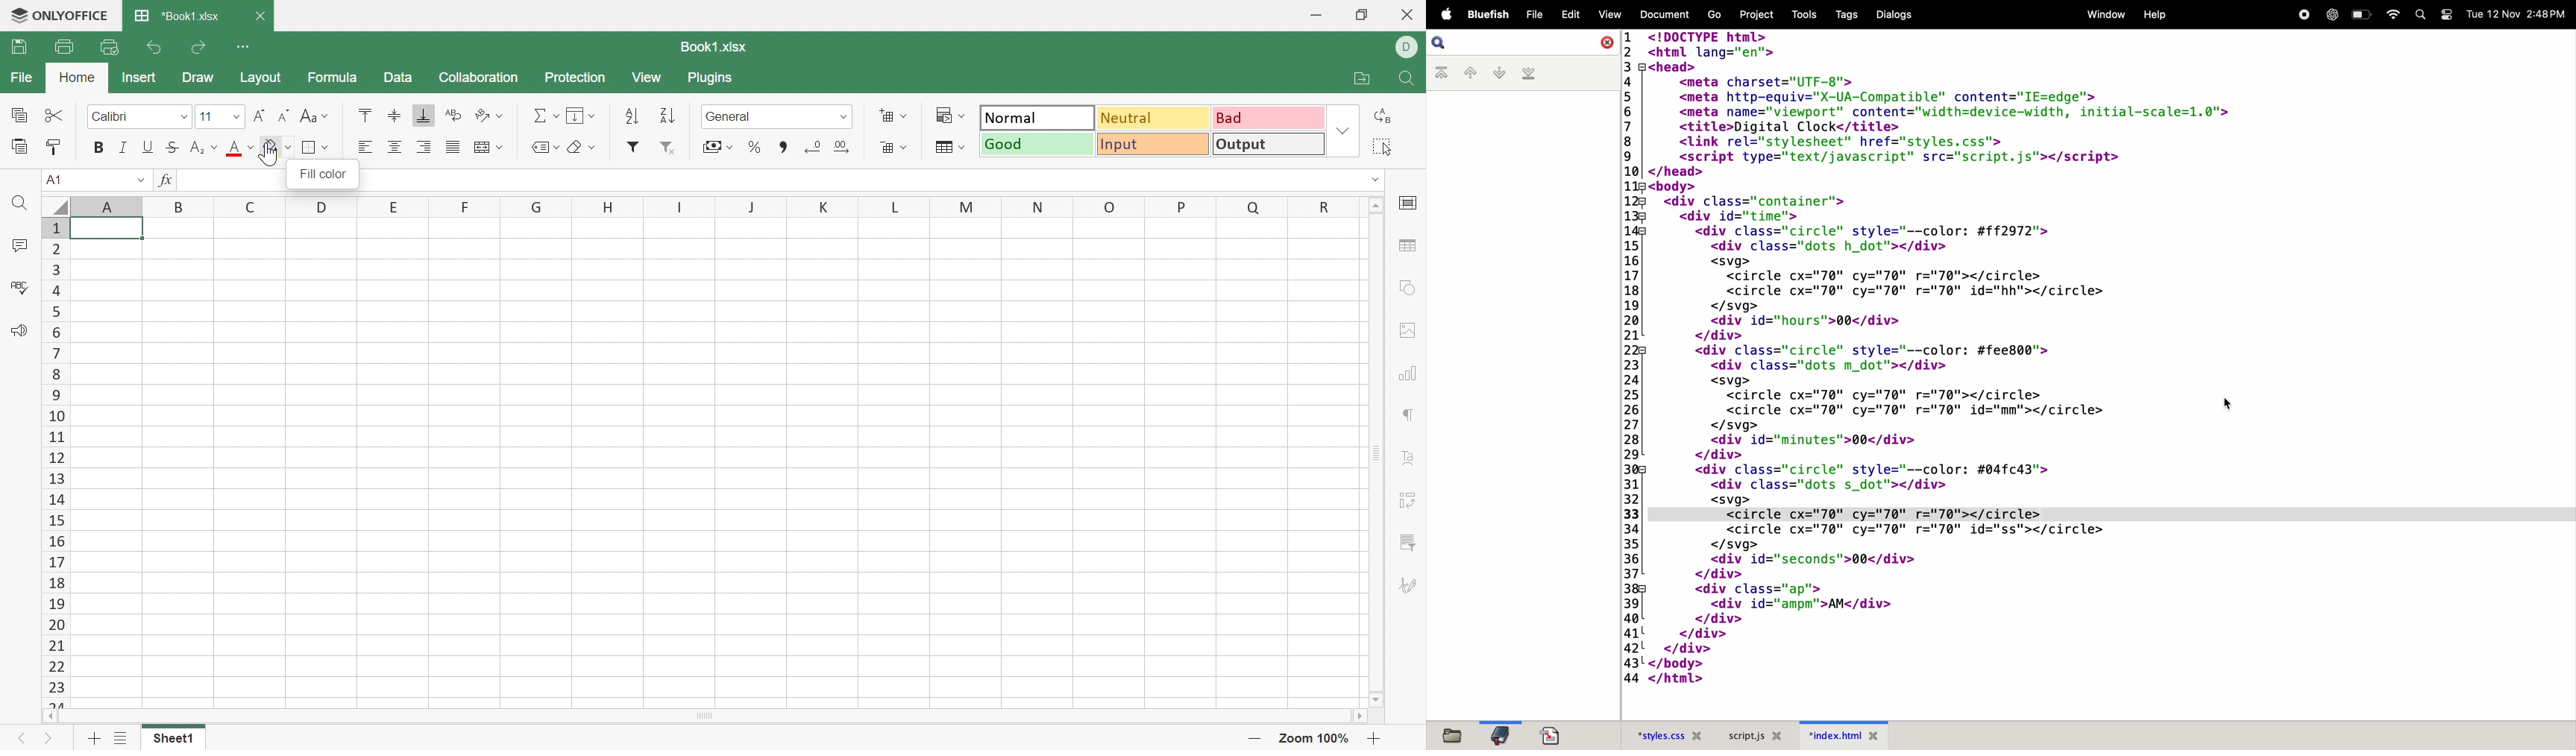  Describe the element at coordinates (711, 76) in the screenshot. I see `Plugins` at that location.